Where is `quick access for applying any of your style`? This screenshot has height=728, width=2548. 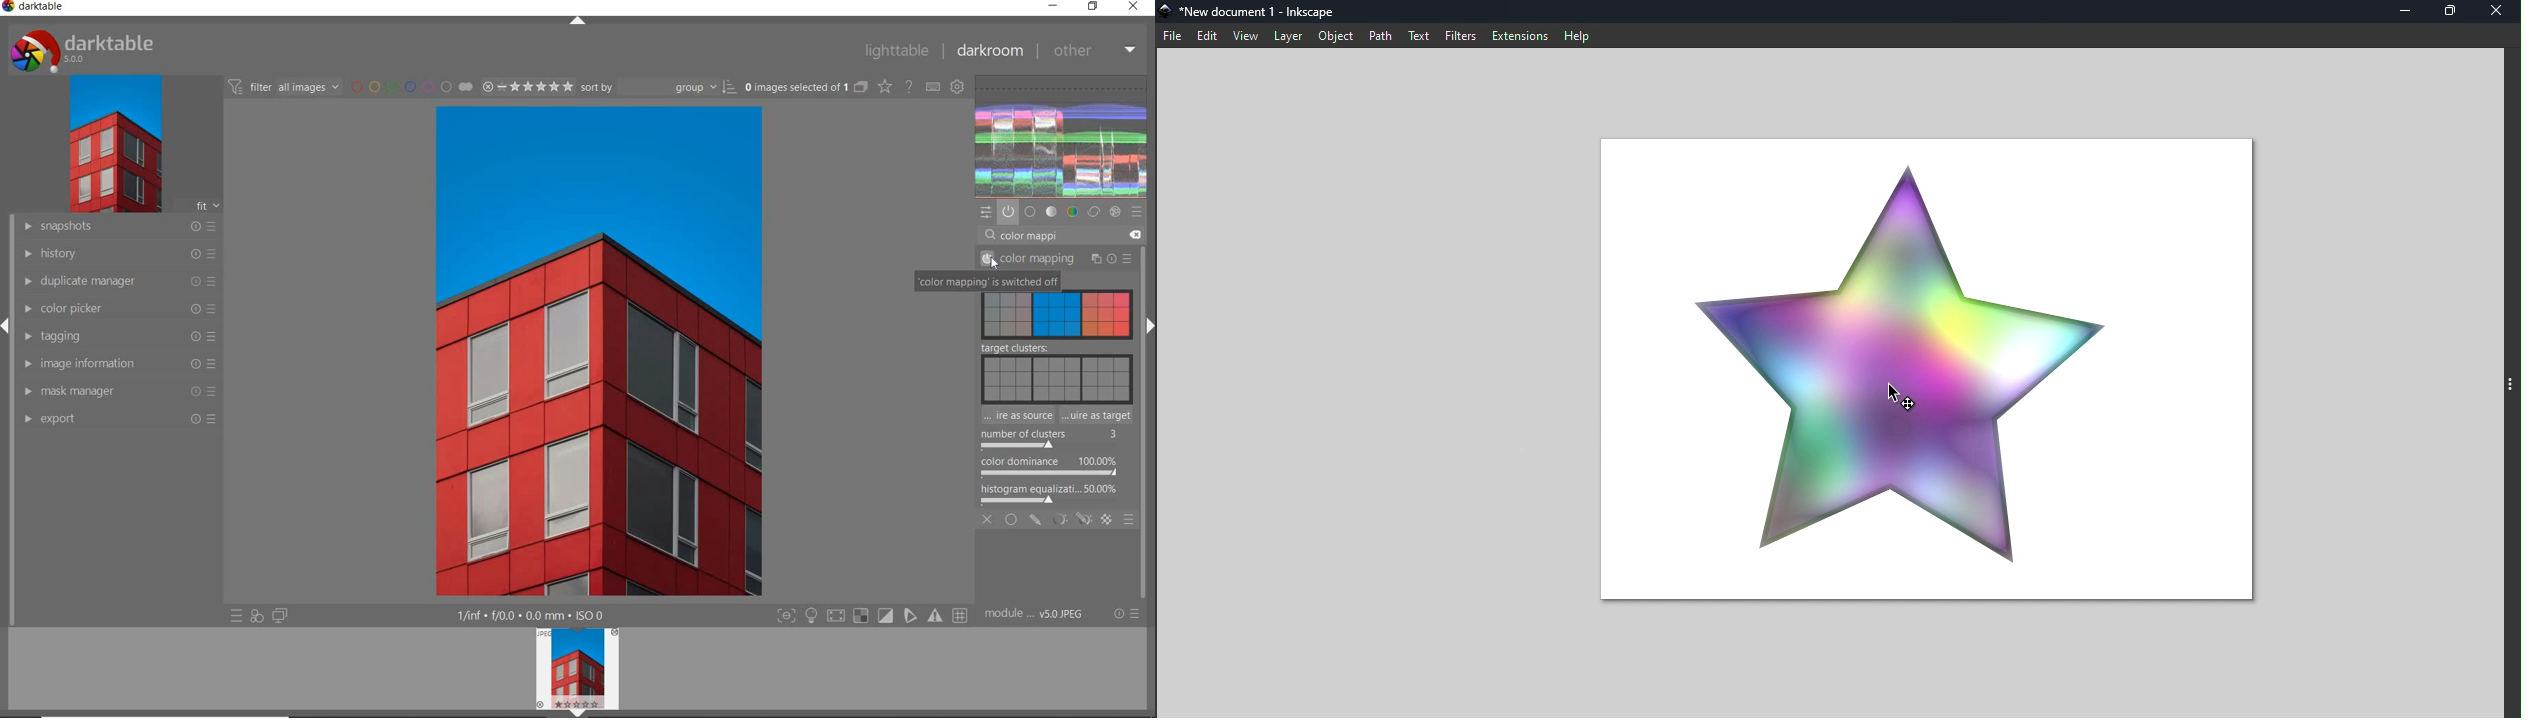 quick access for applying any of your style is located at coordinates (257, 616).